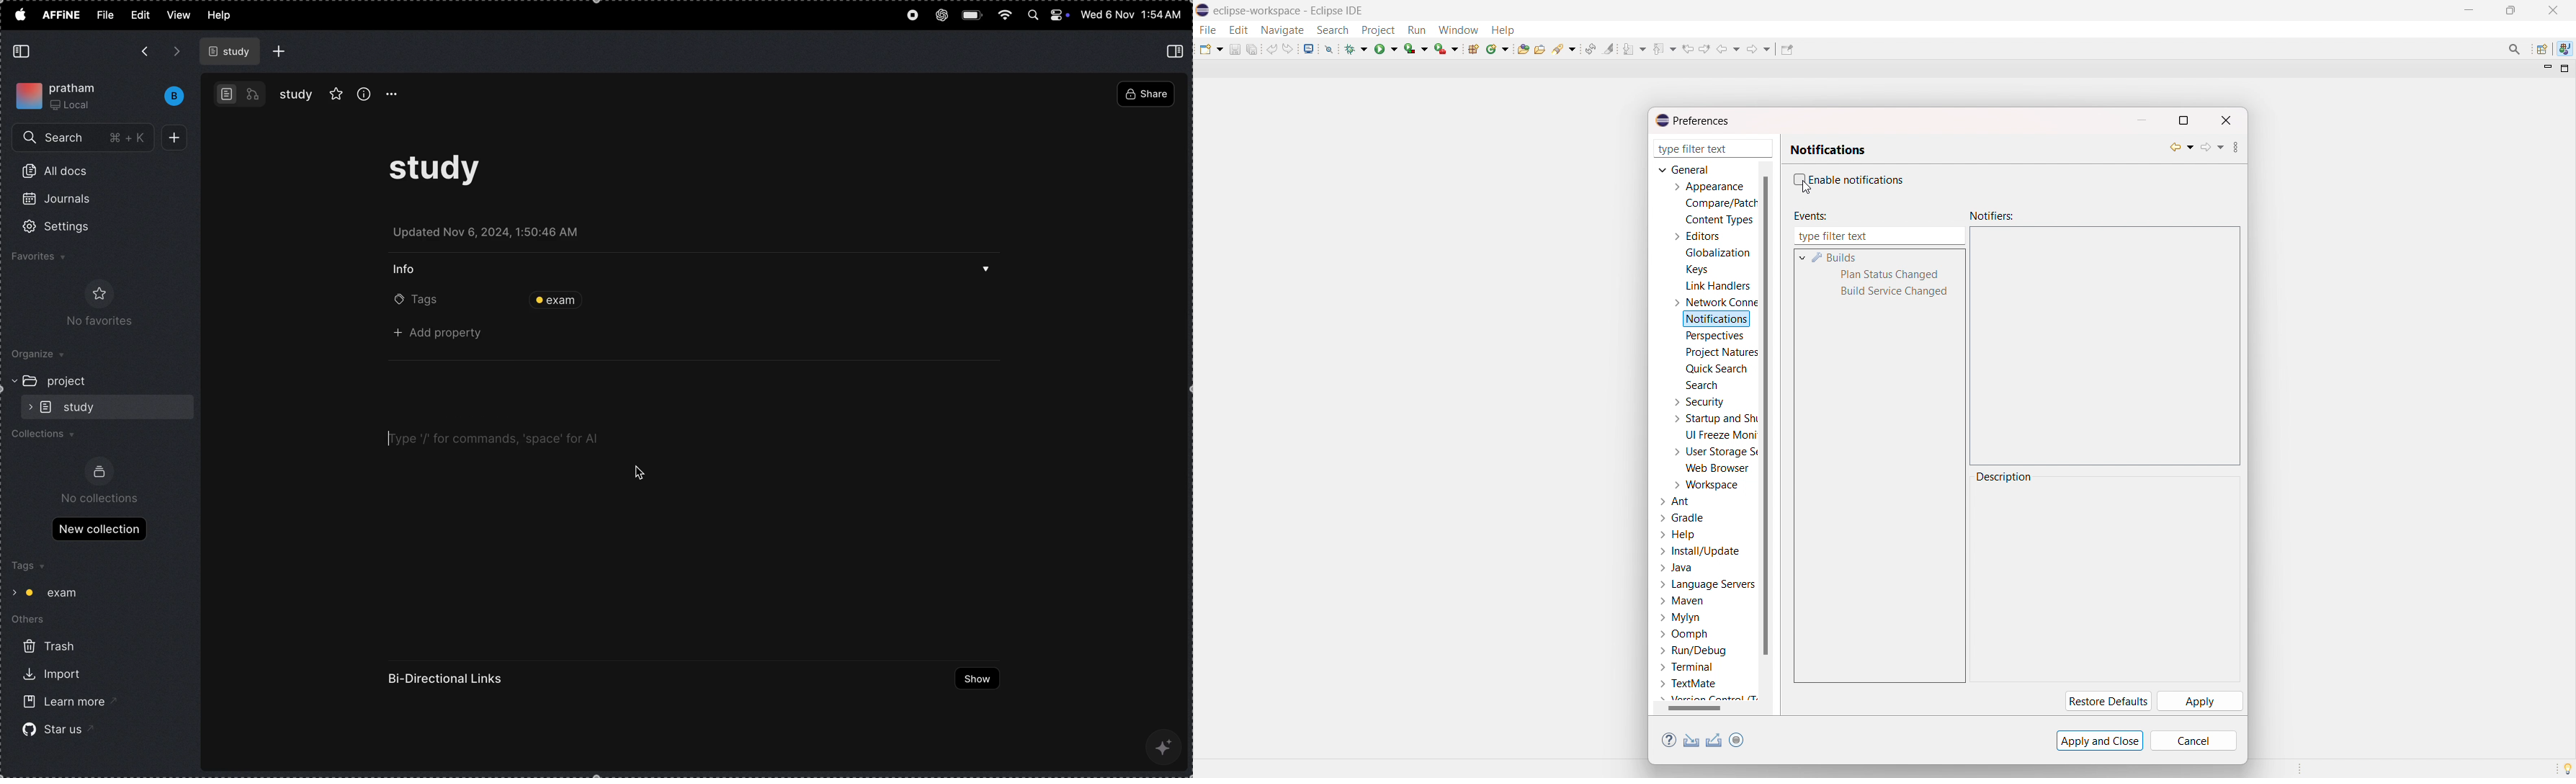 Image resolution: width=2576 pixels, height=784 pixels. I want to click on sub folder study, so click(82, 406).